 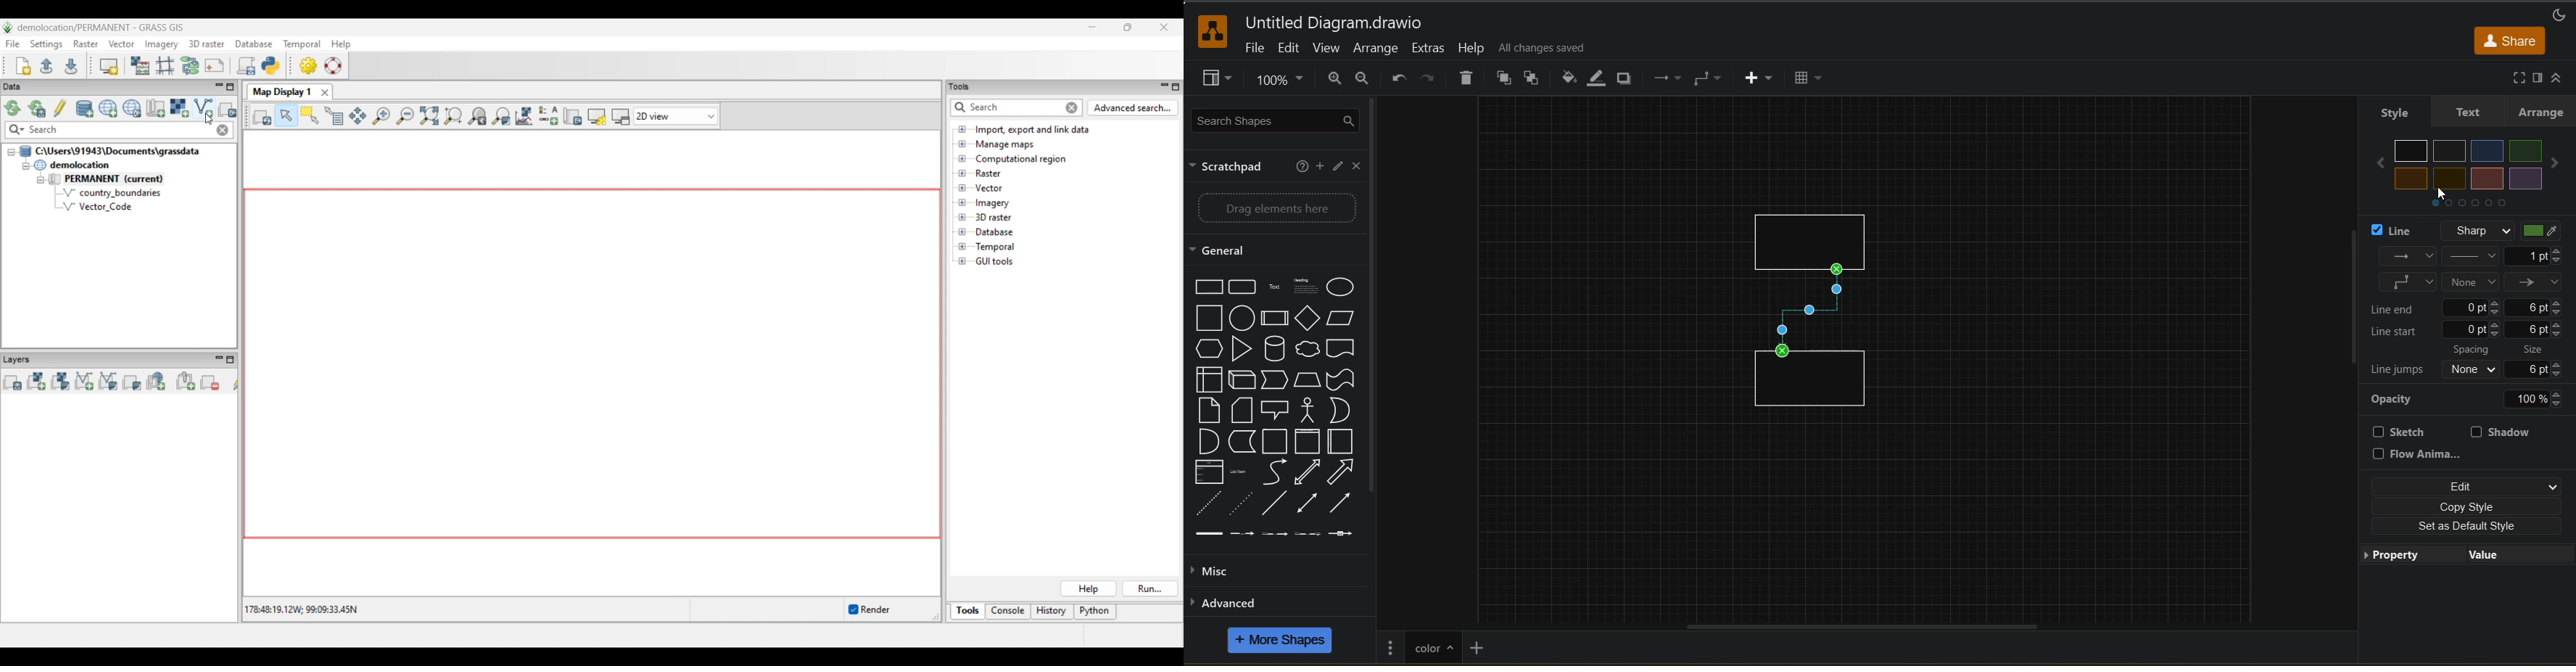 What do you see at coordinates (1343, 411) in the screenshot?
I see `OR` at bounding box center [1343, 411].